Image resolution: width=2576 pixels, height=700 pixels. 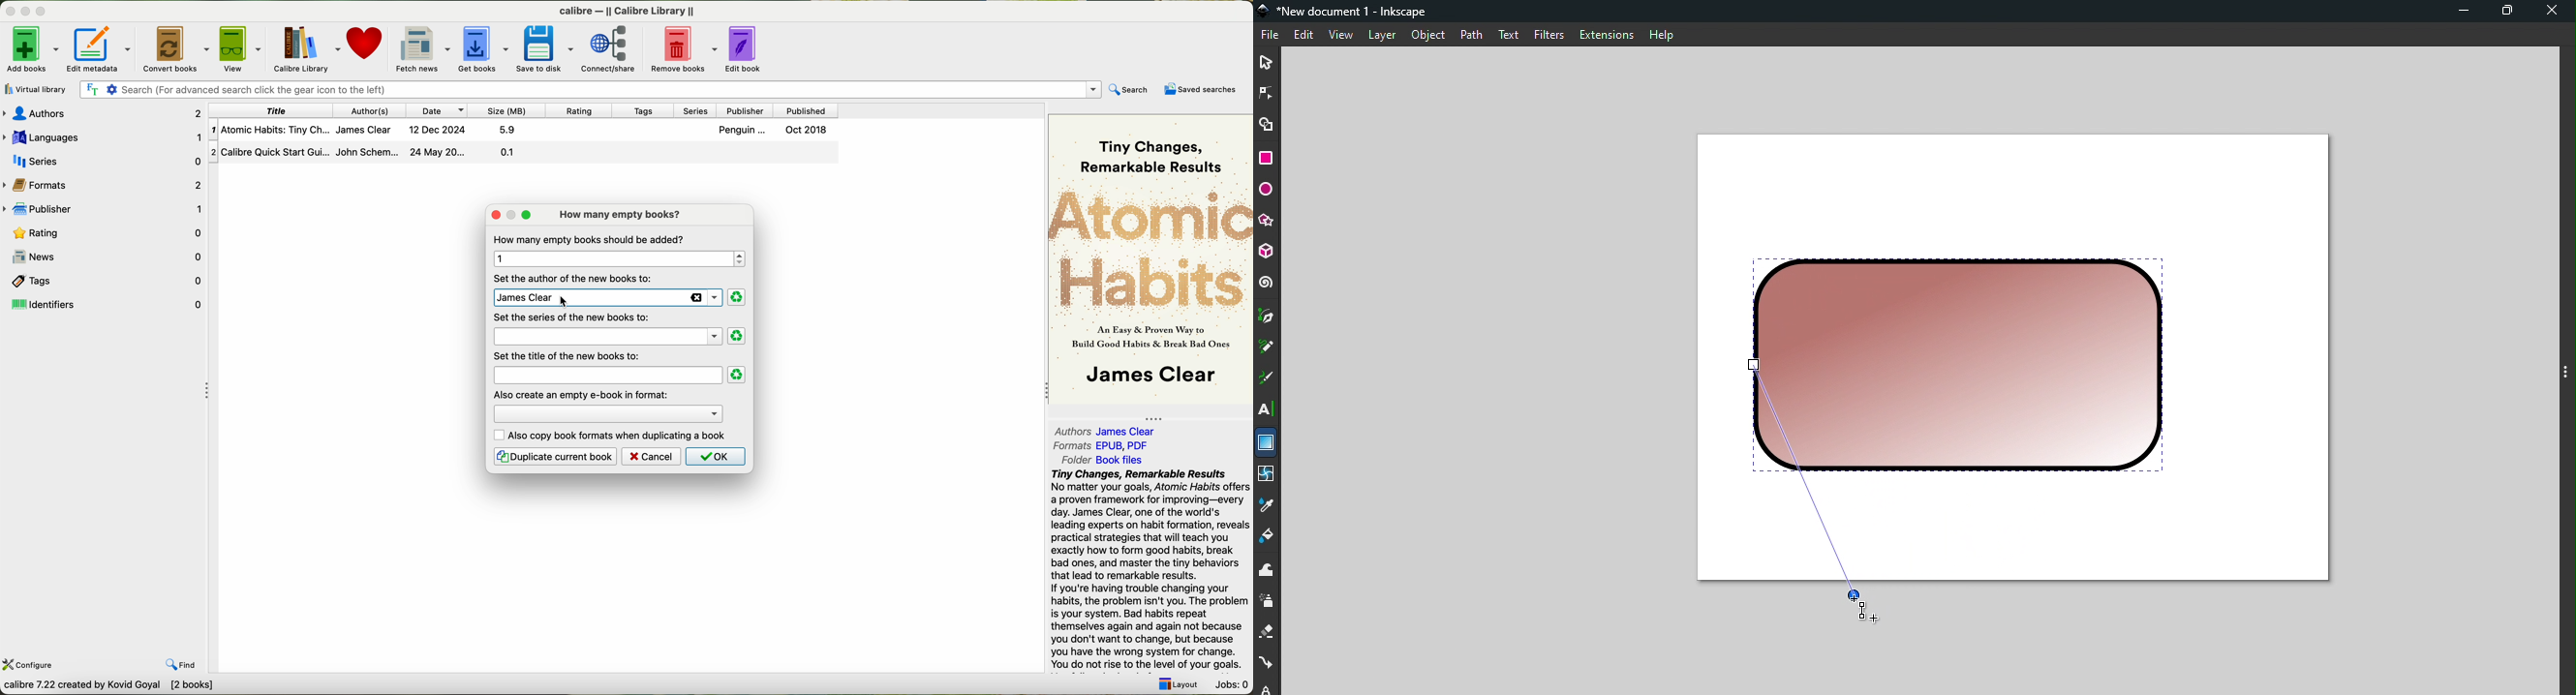 What do you see at coordinates (376, 109) in the screenshot?
I see `authors` at bounding box center [376, 109].